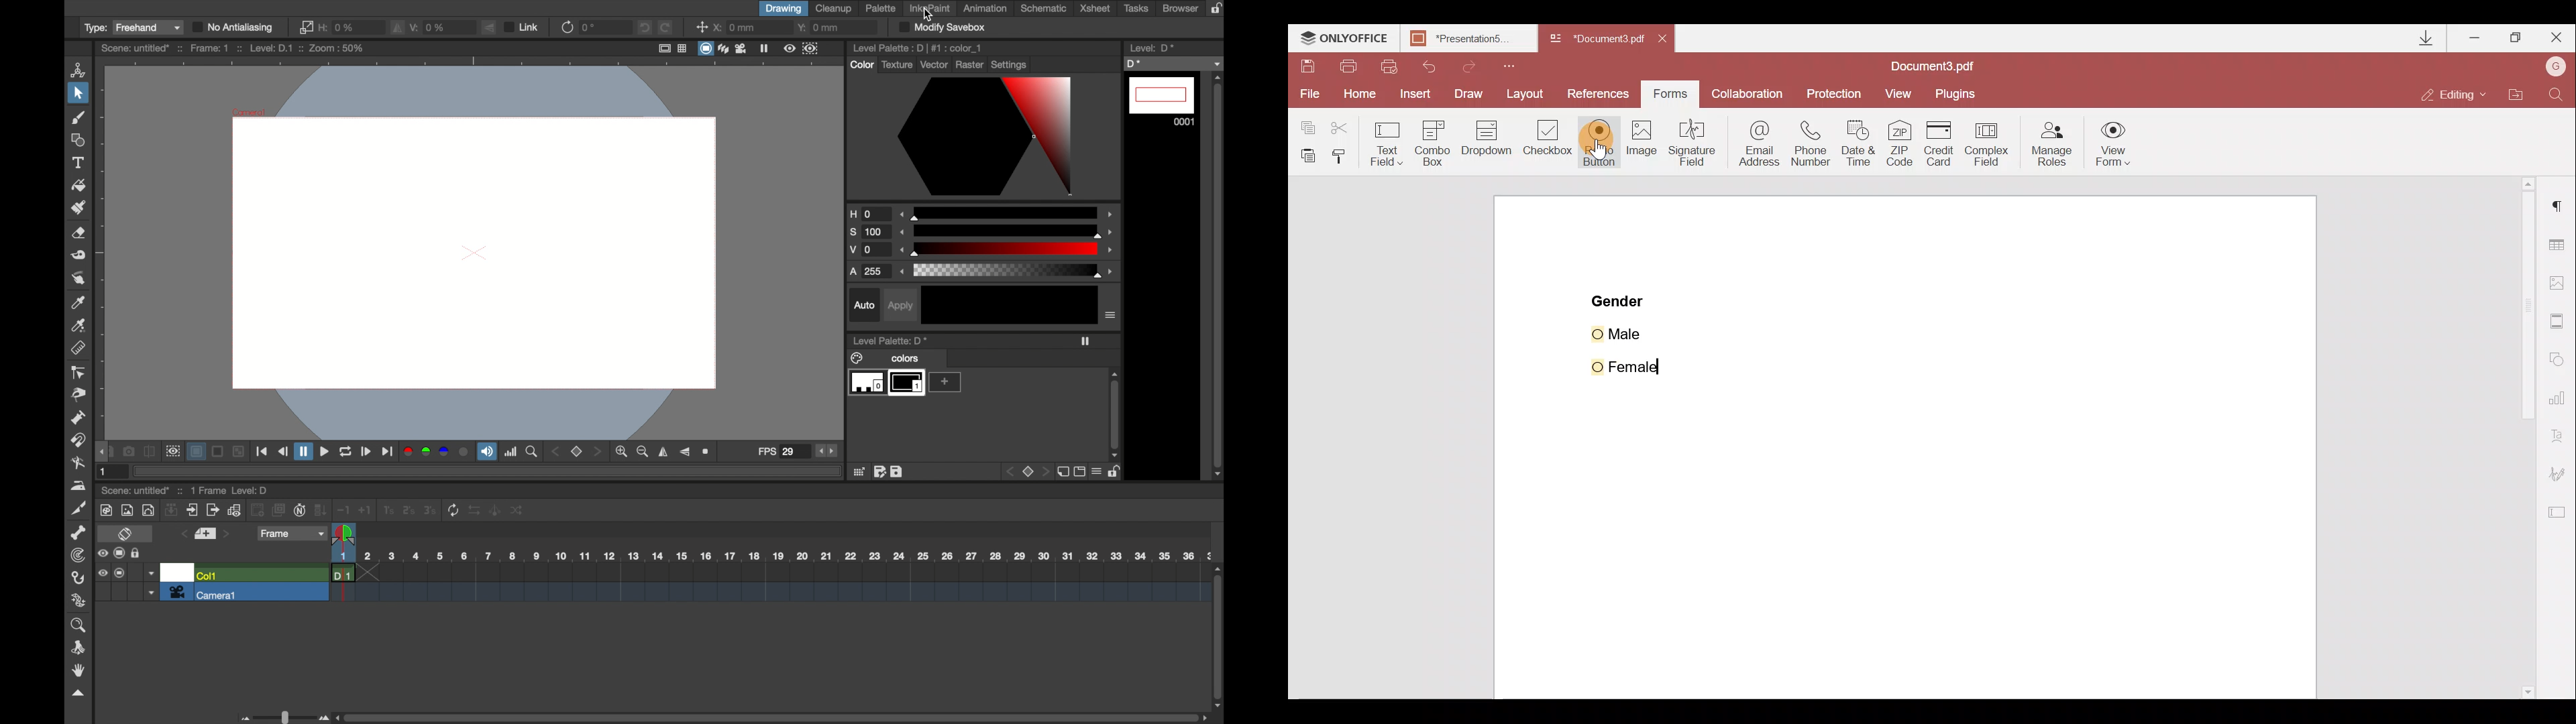 The width and height of the screenshot is (2576, 728). I want to click on Shapes settings, so click(2560, 361).